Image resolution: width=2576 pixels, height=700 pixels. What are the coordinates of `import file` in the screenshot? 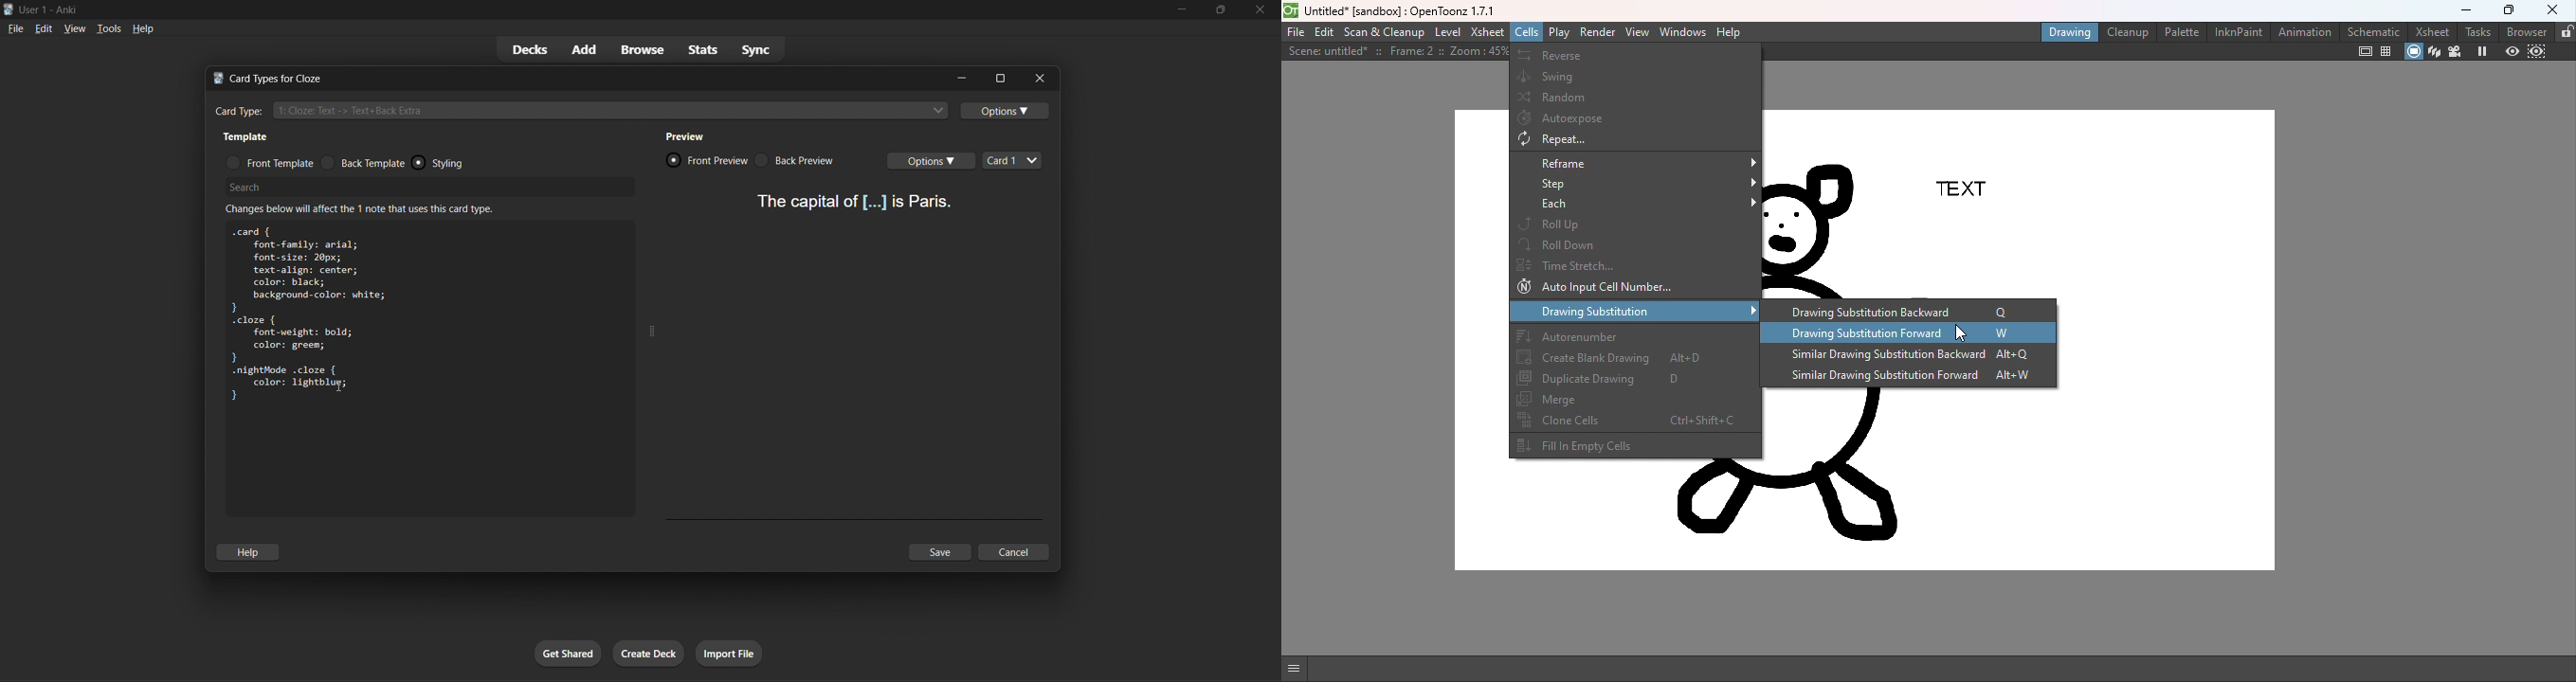 It's located at (730, 651).